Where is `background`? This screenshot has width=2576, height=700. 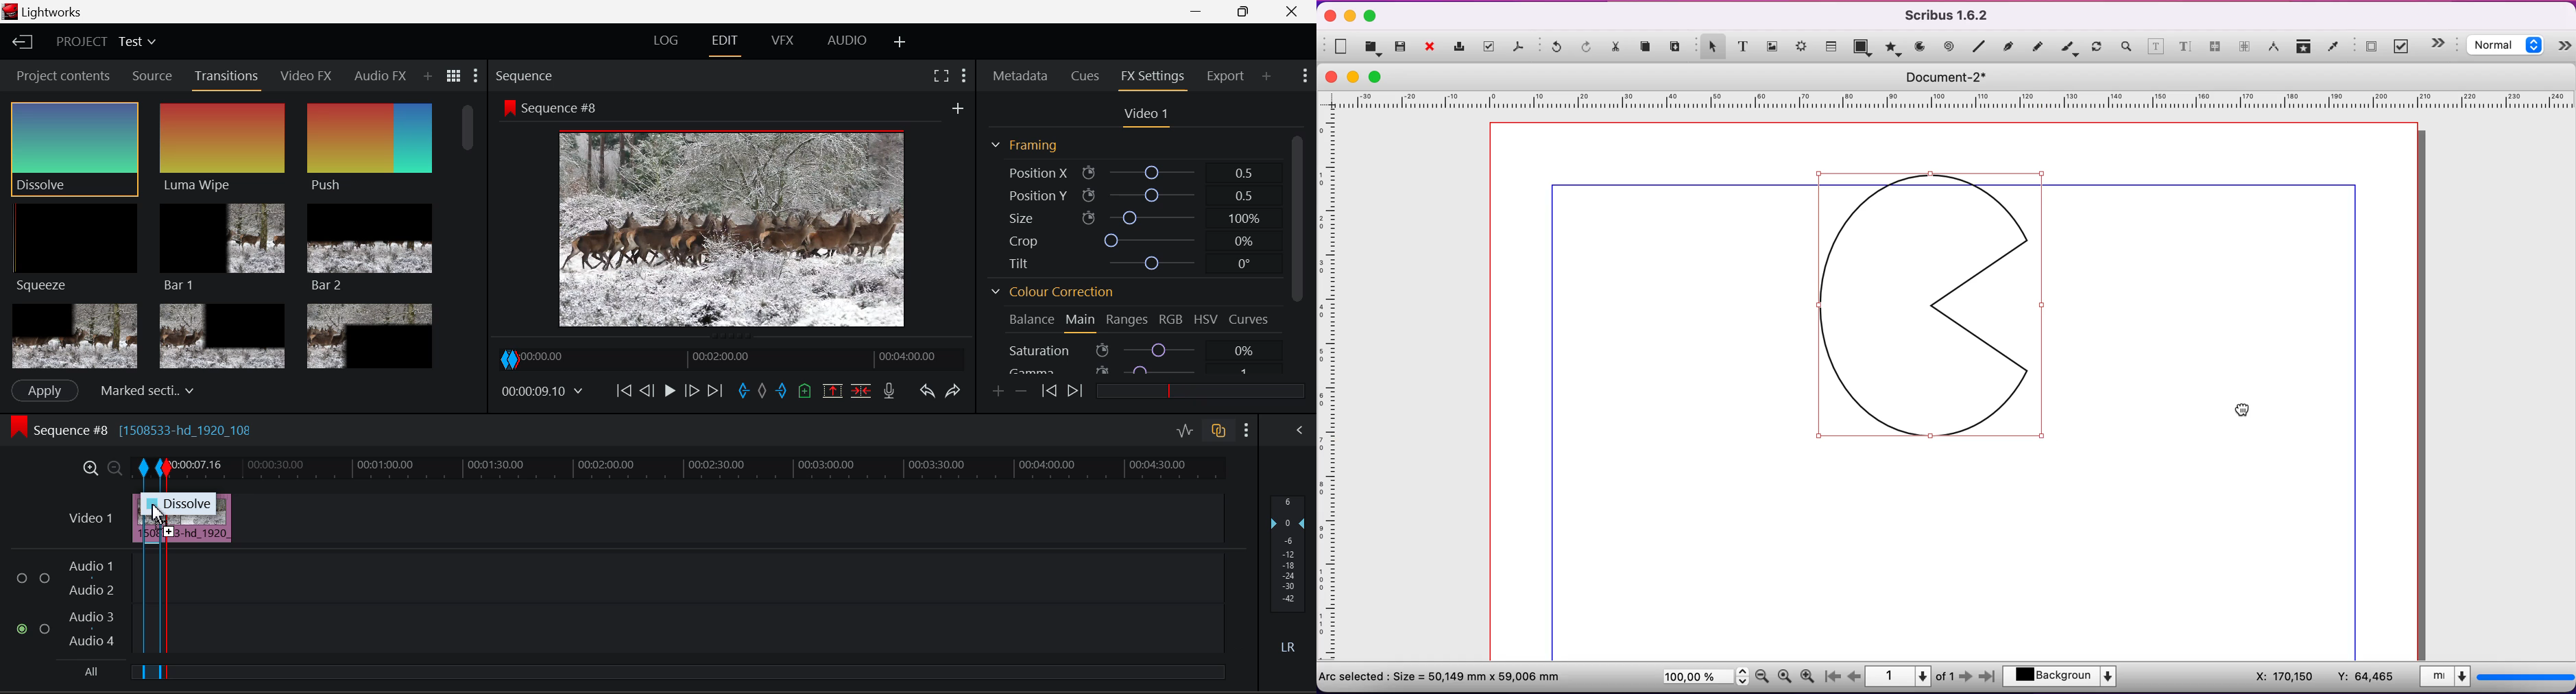 background is located at coordinates (2066, 678).